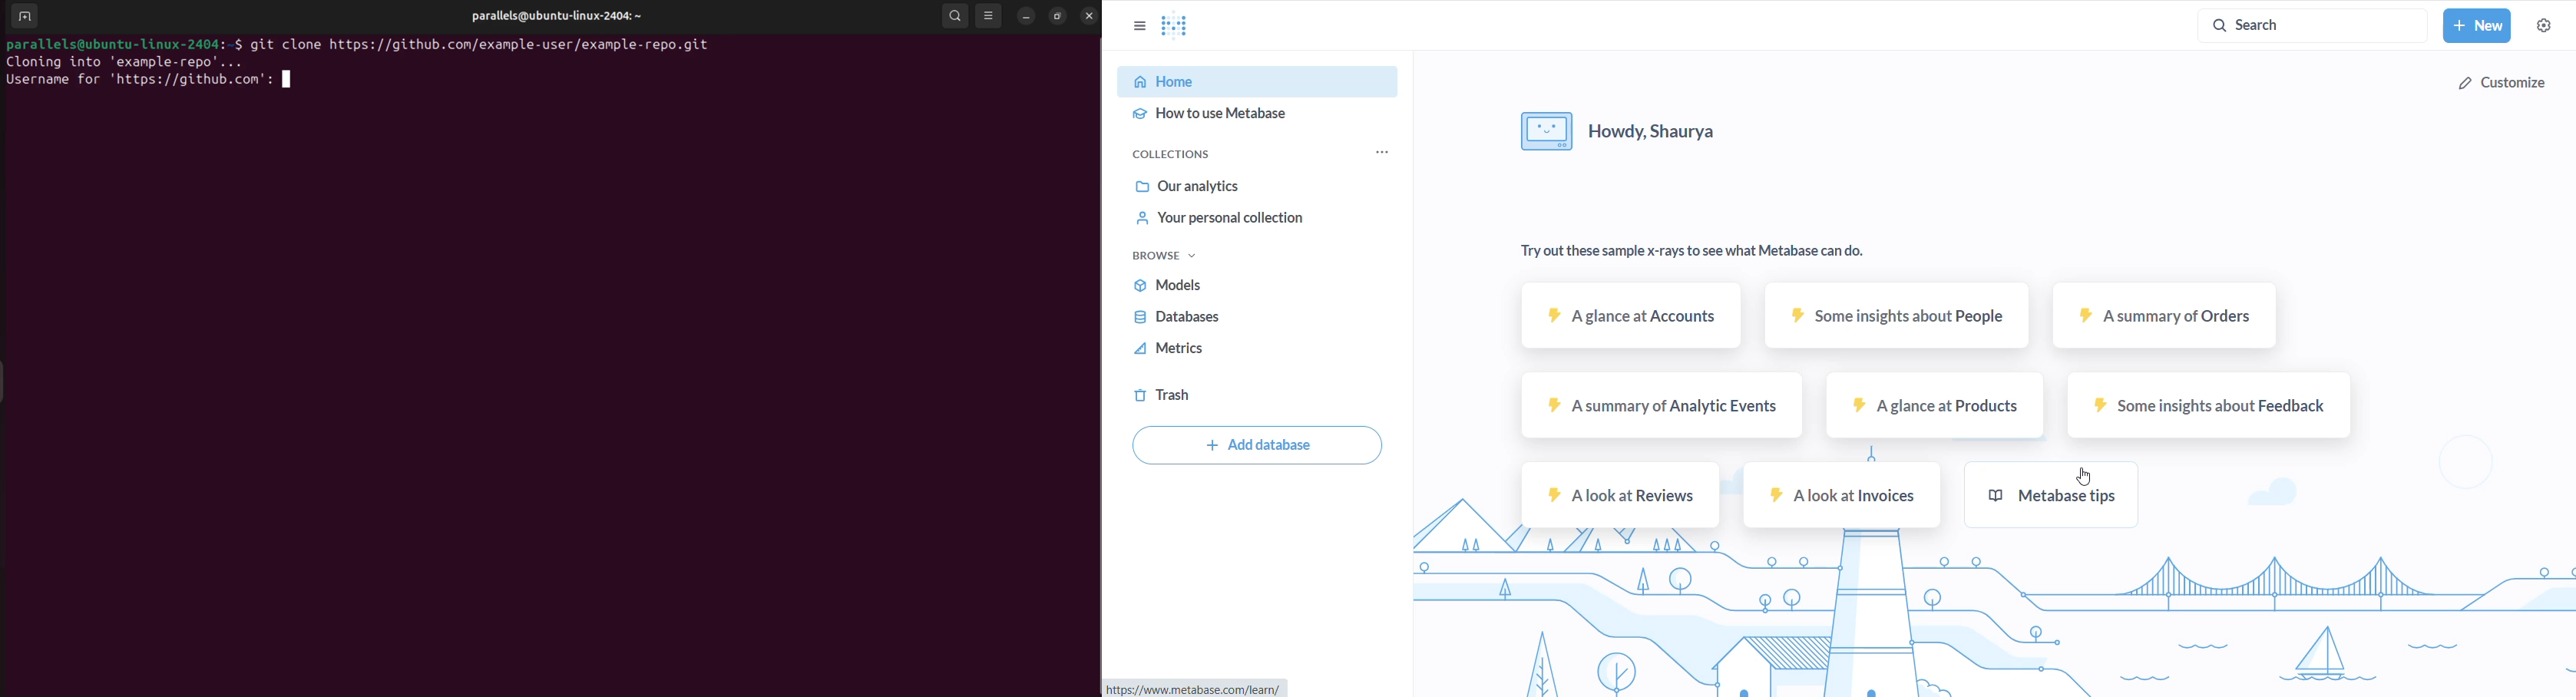  What do you see at coordinates (1260, 82) in the screenshot?
I see `HOME` at bounding box center [1260, 82].